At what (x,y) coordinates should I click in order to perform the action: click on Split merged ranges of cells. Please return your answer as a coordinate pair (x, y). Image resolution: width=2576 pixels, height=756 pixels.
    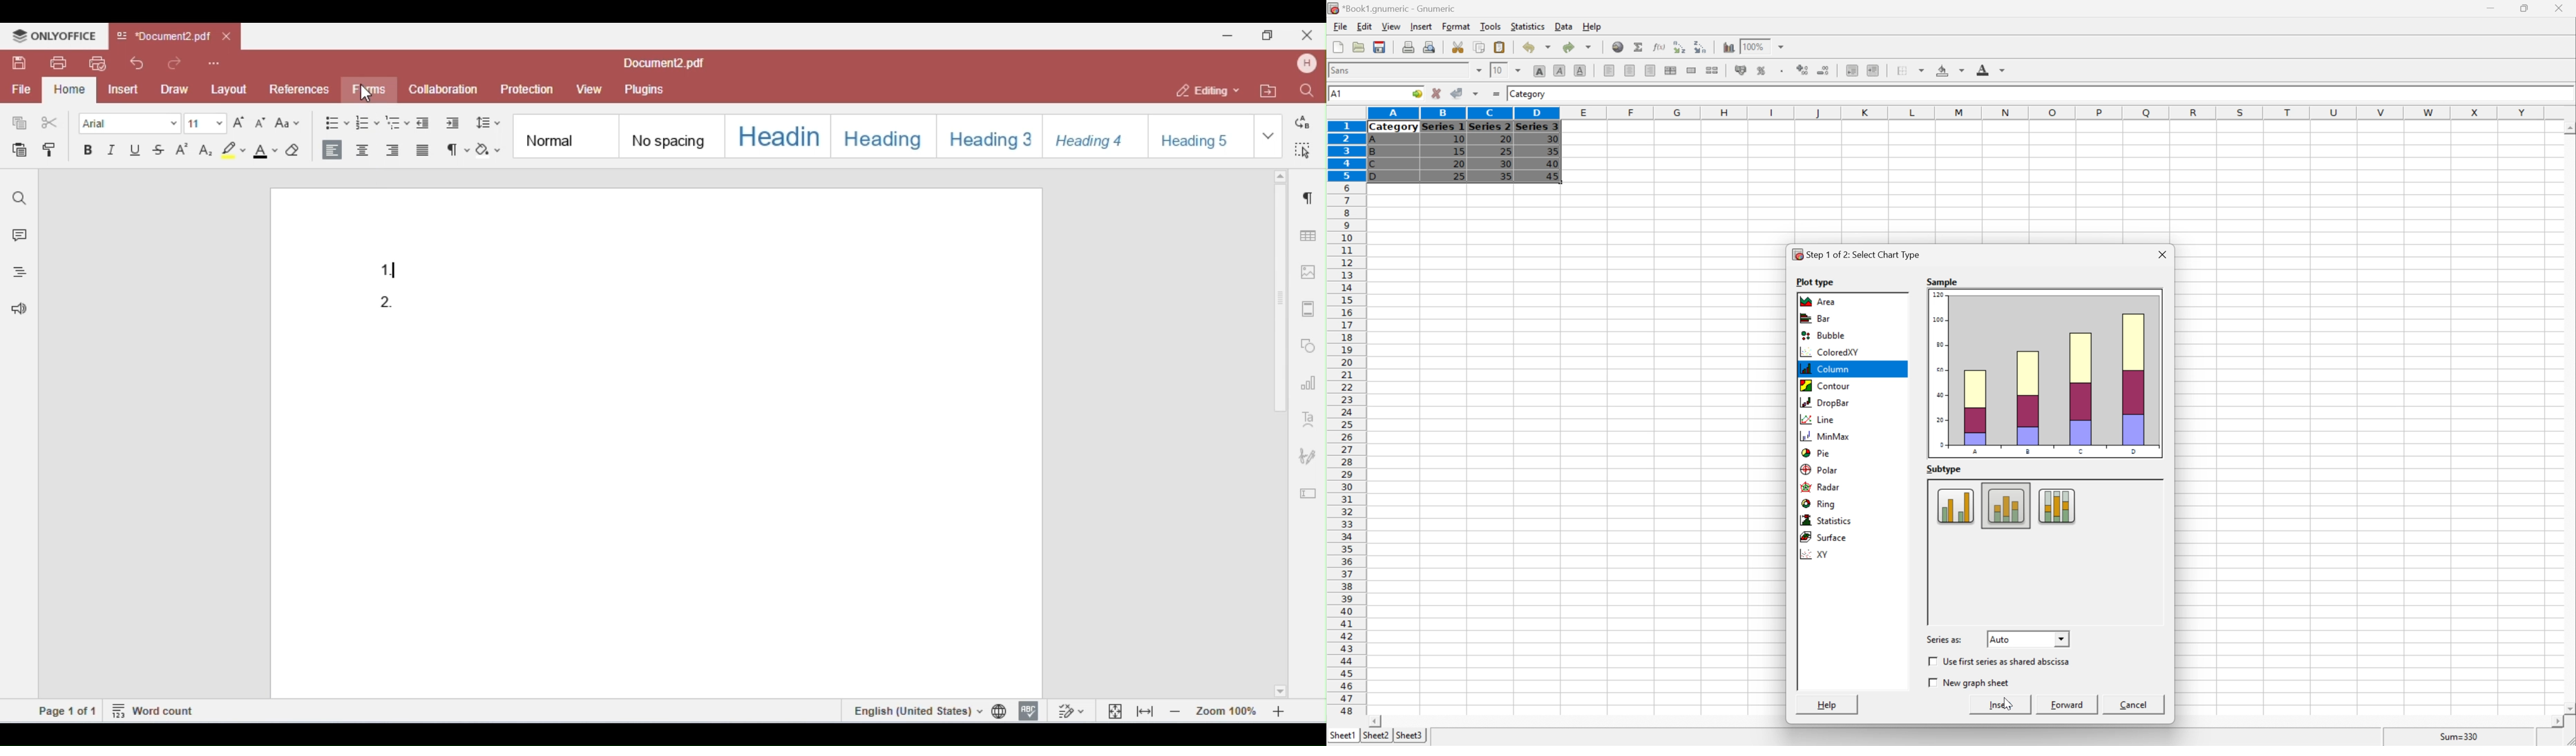
    Looking at the image, I should click on (1713, 70).